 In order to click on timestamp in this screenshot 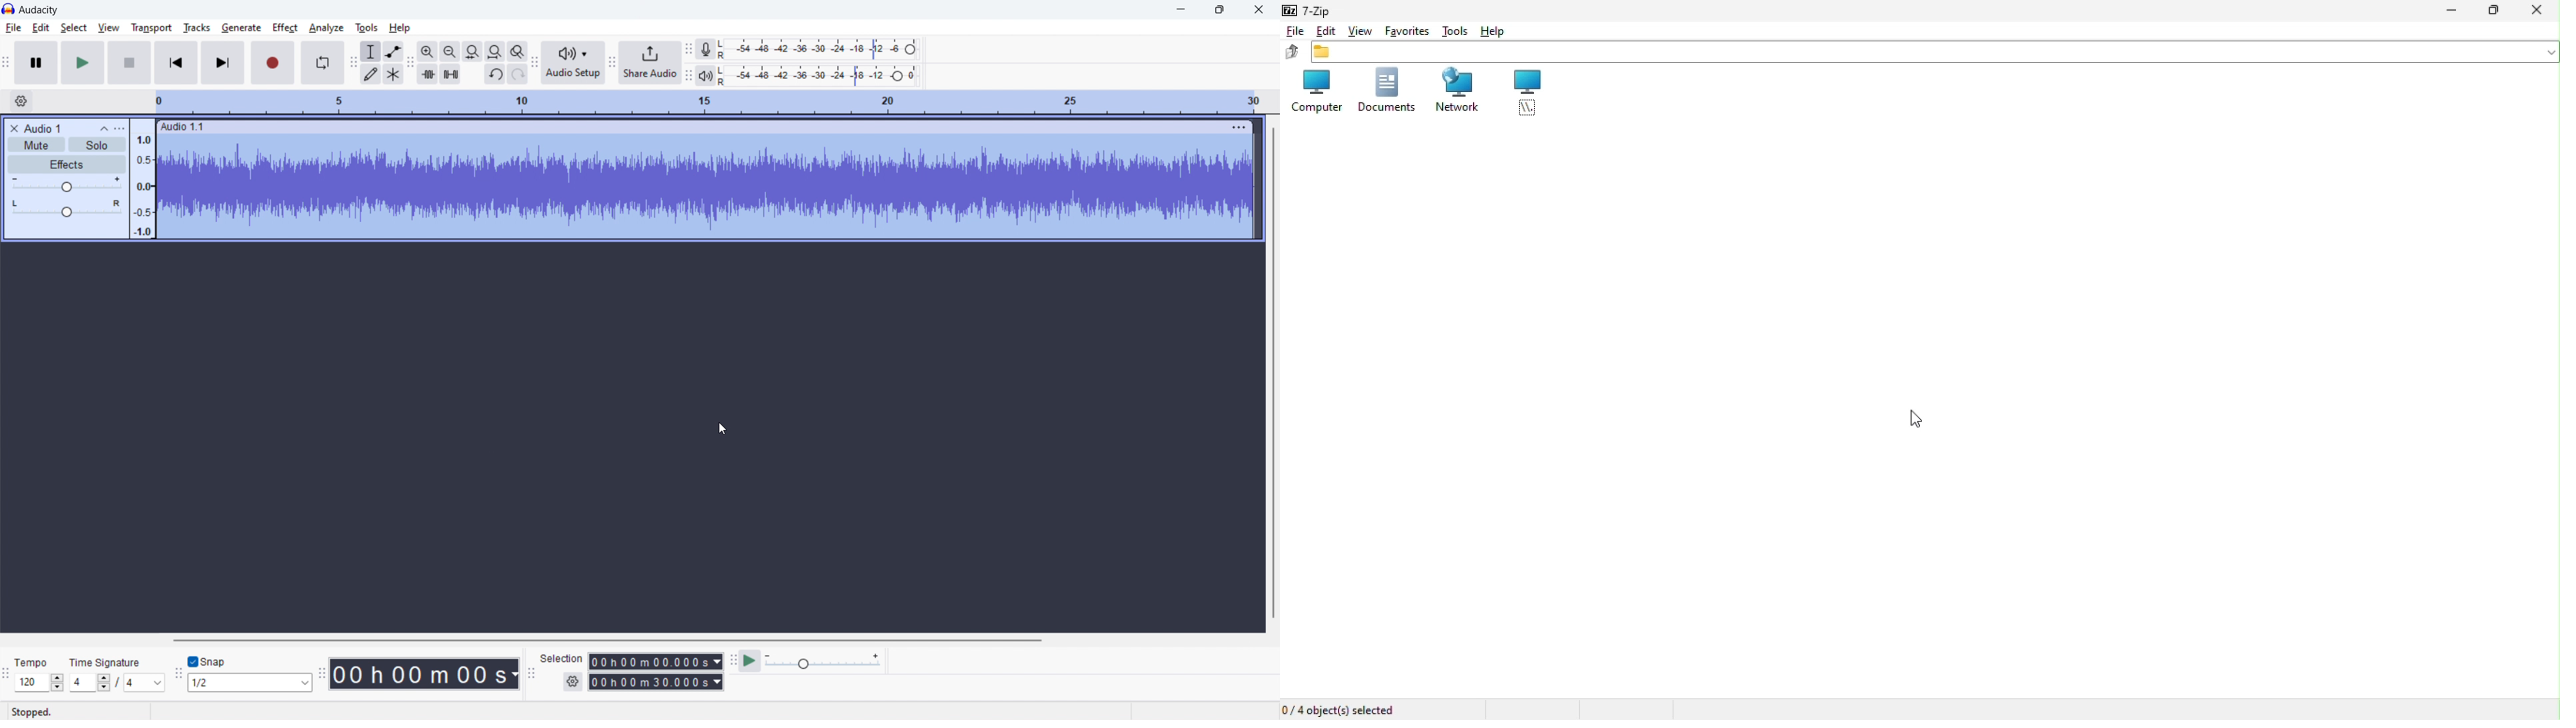, I will do `click(426, 674)`.